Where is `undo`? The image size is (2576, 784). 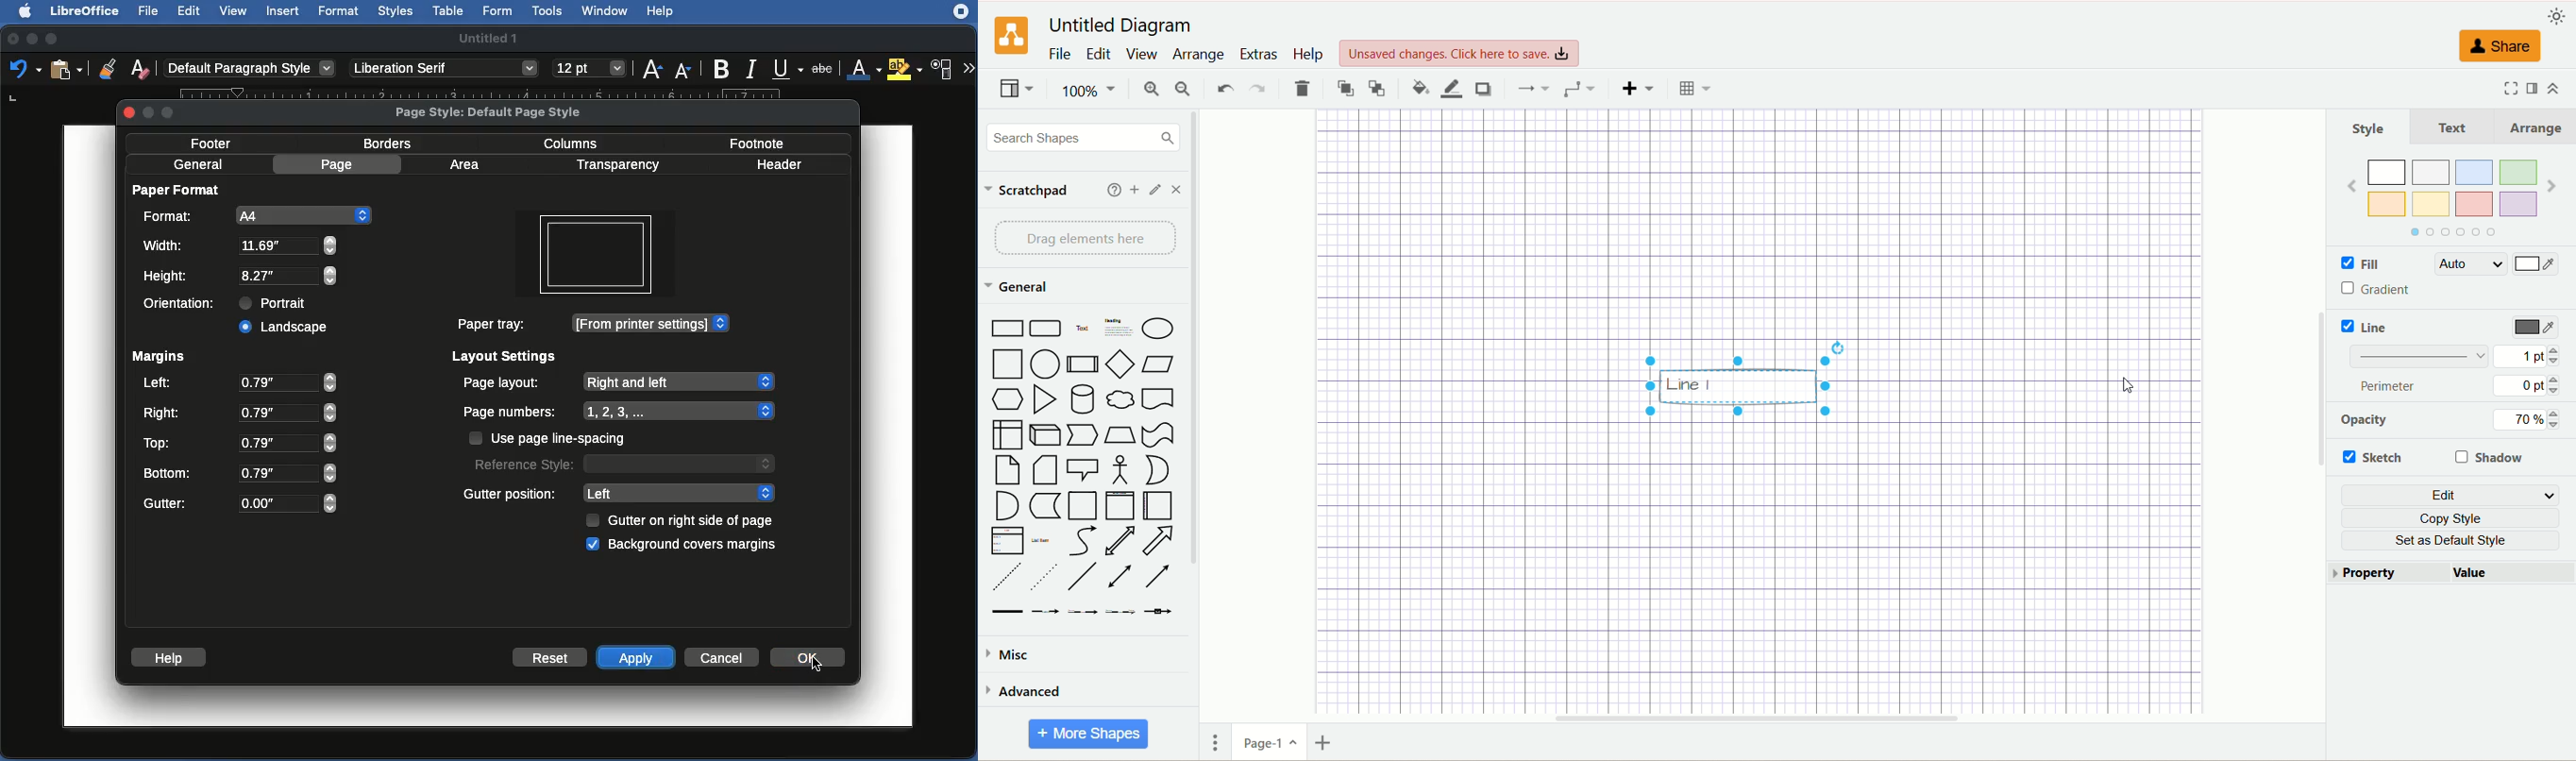
undo is located at coordinates (22, 73).